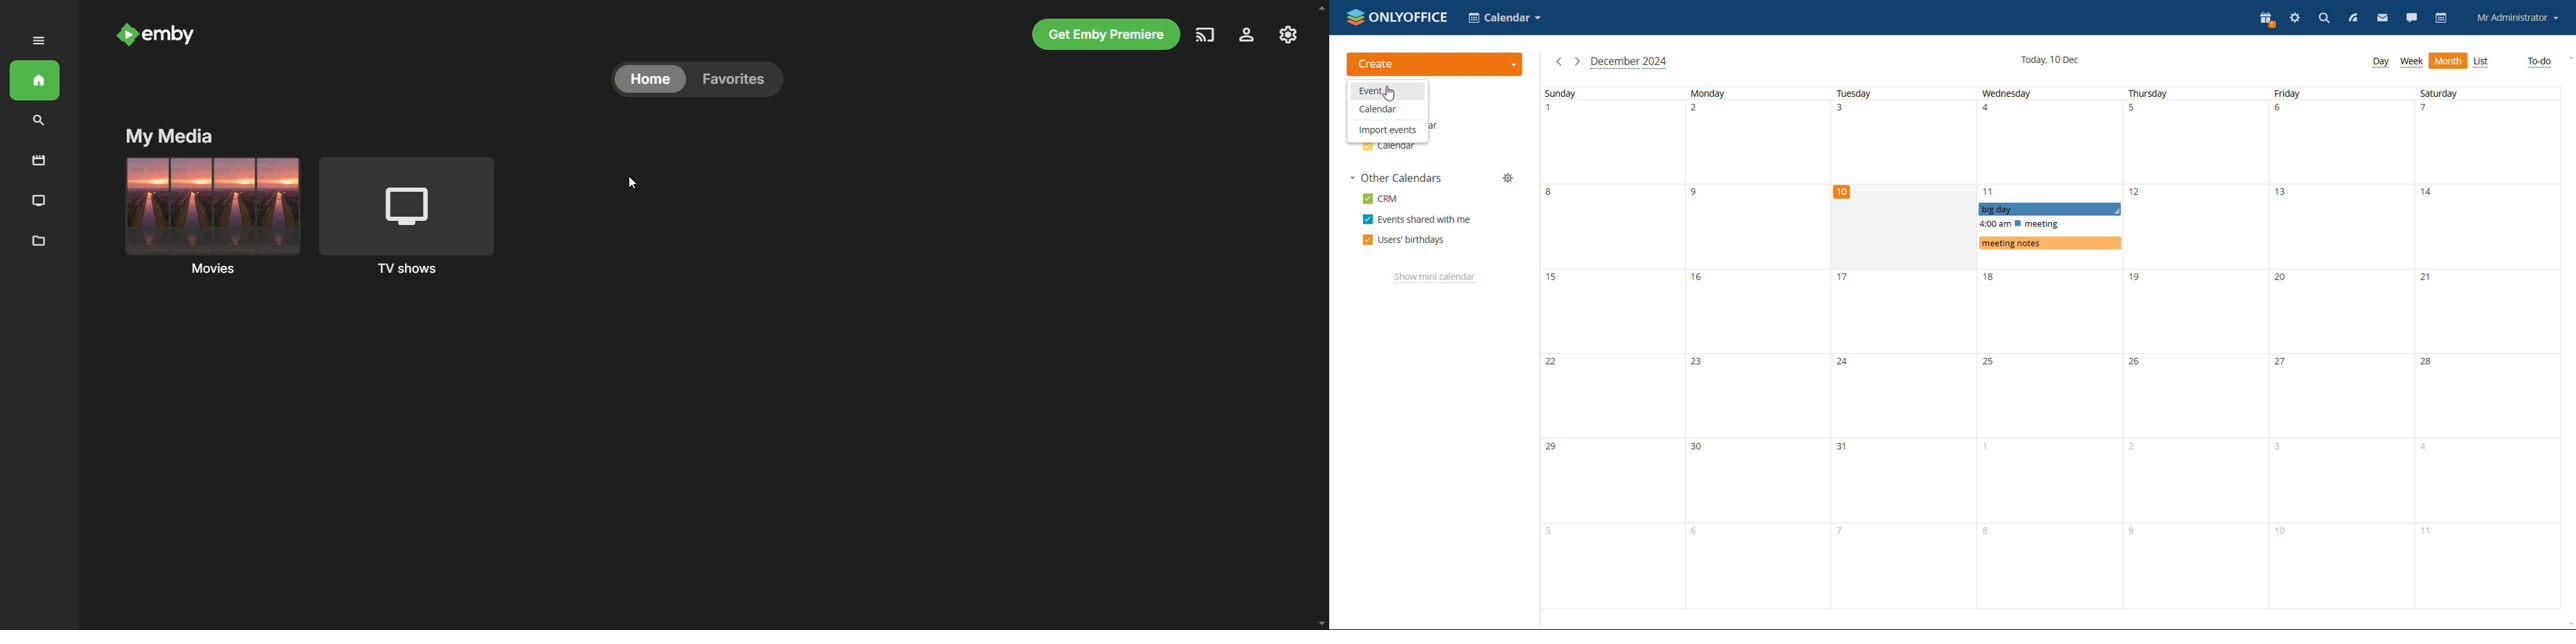  Describe the element at coordinates (2294, 18) in the screenshot. I see `settings` at that location.